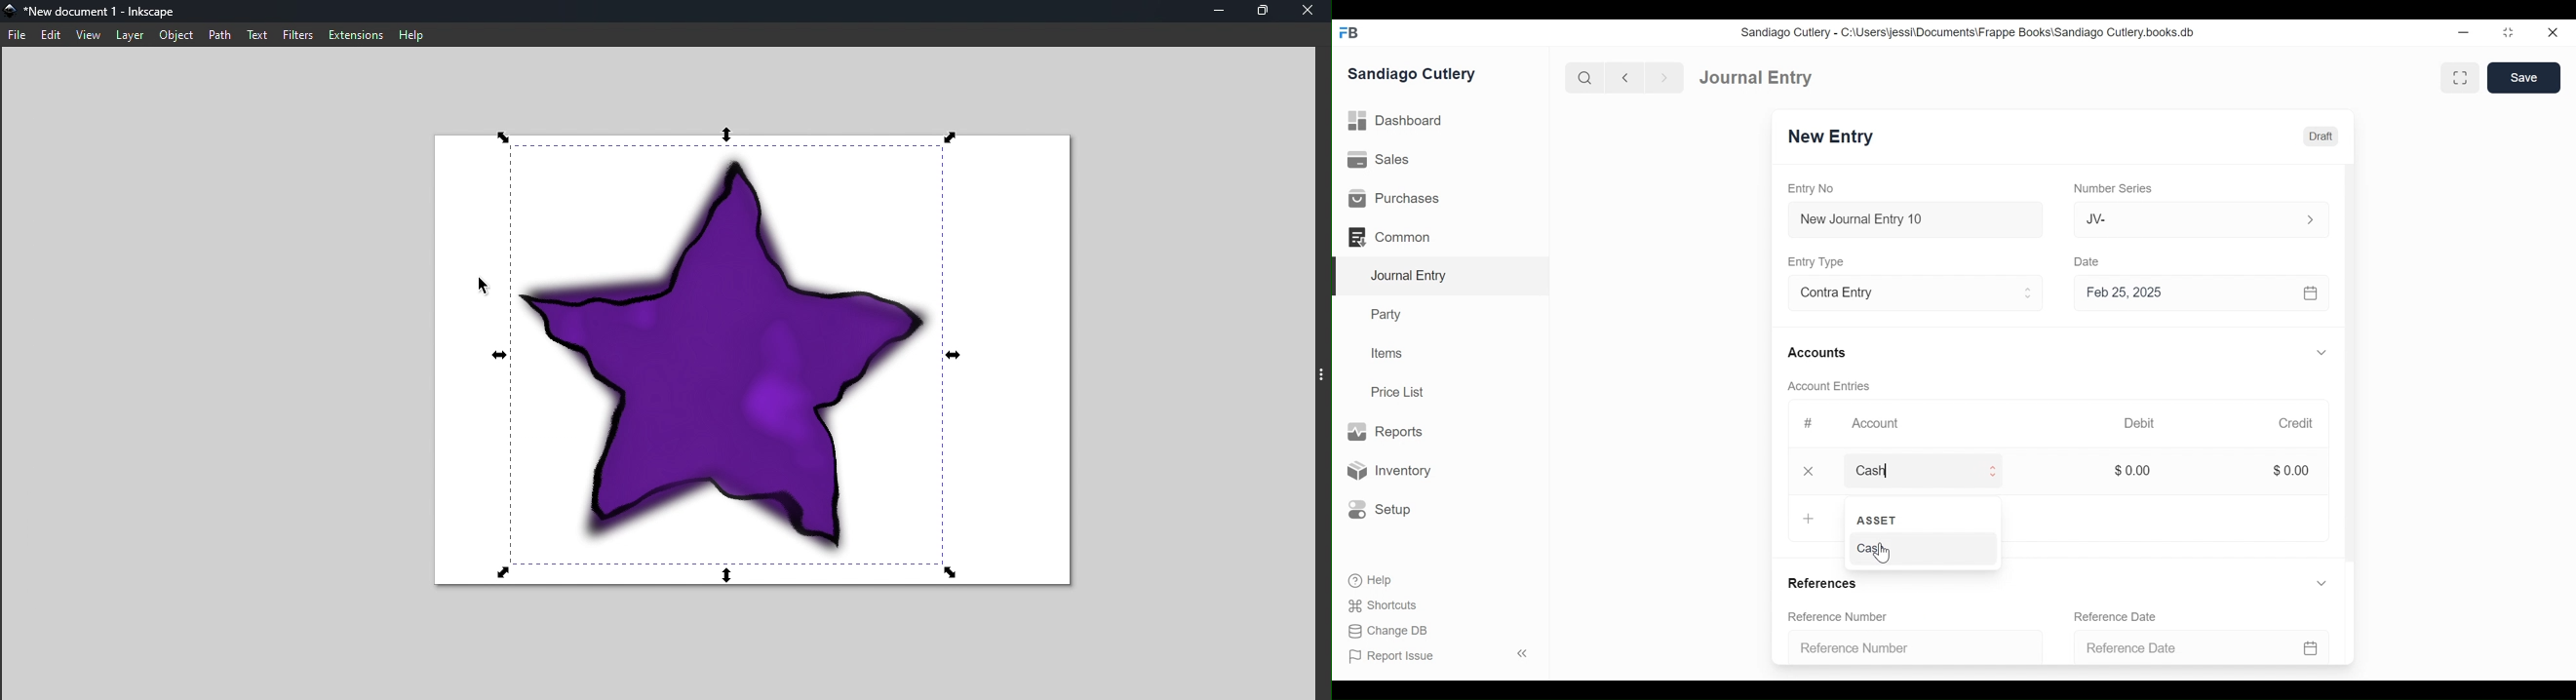 This screenshot has width=2576, height=700. What do you see at coordinates (2185, 219) in the screenshot?
I see `JV-` at bounding box center [2185, 219].